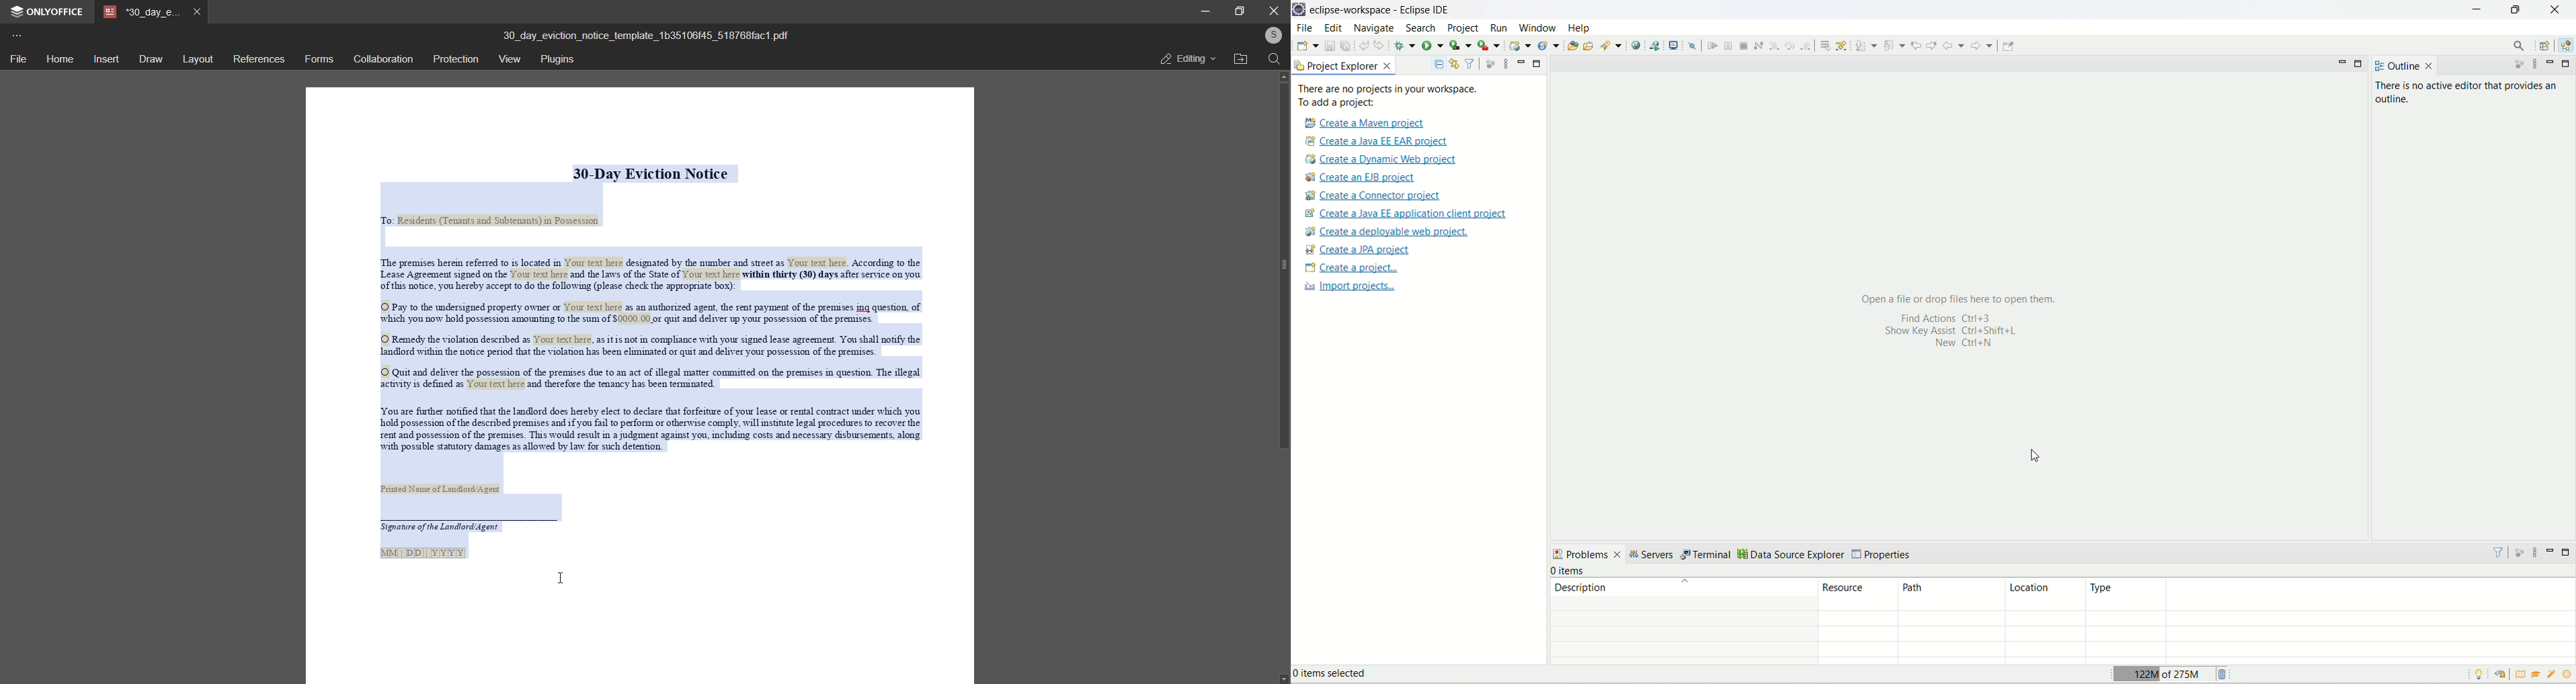  What do you see at coordinates (143, 12) in the screenshot?
I see `tab name` at bounding box center [143, 12].